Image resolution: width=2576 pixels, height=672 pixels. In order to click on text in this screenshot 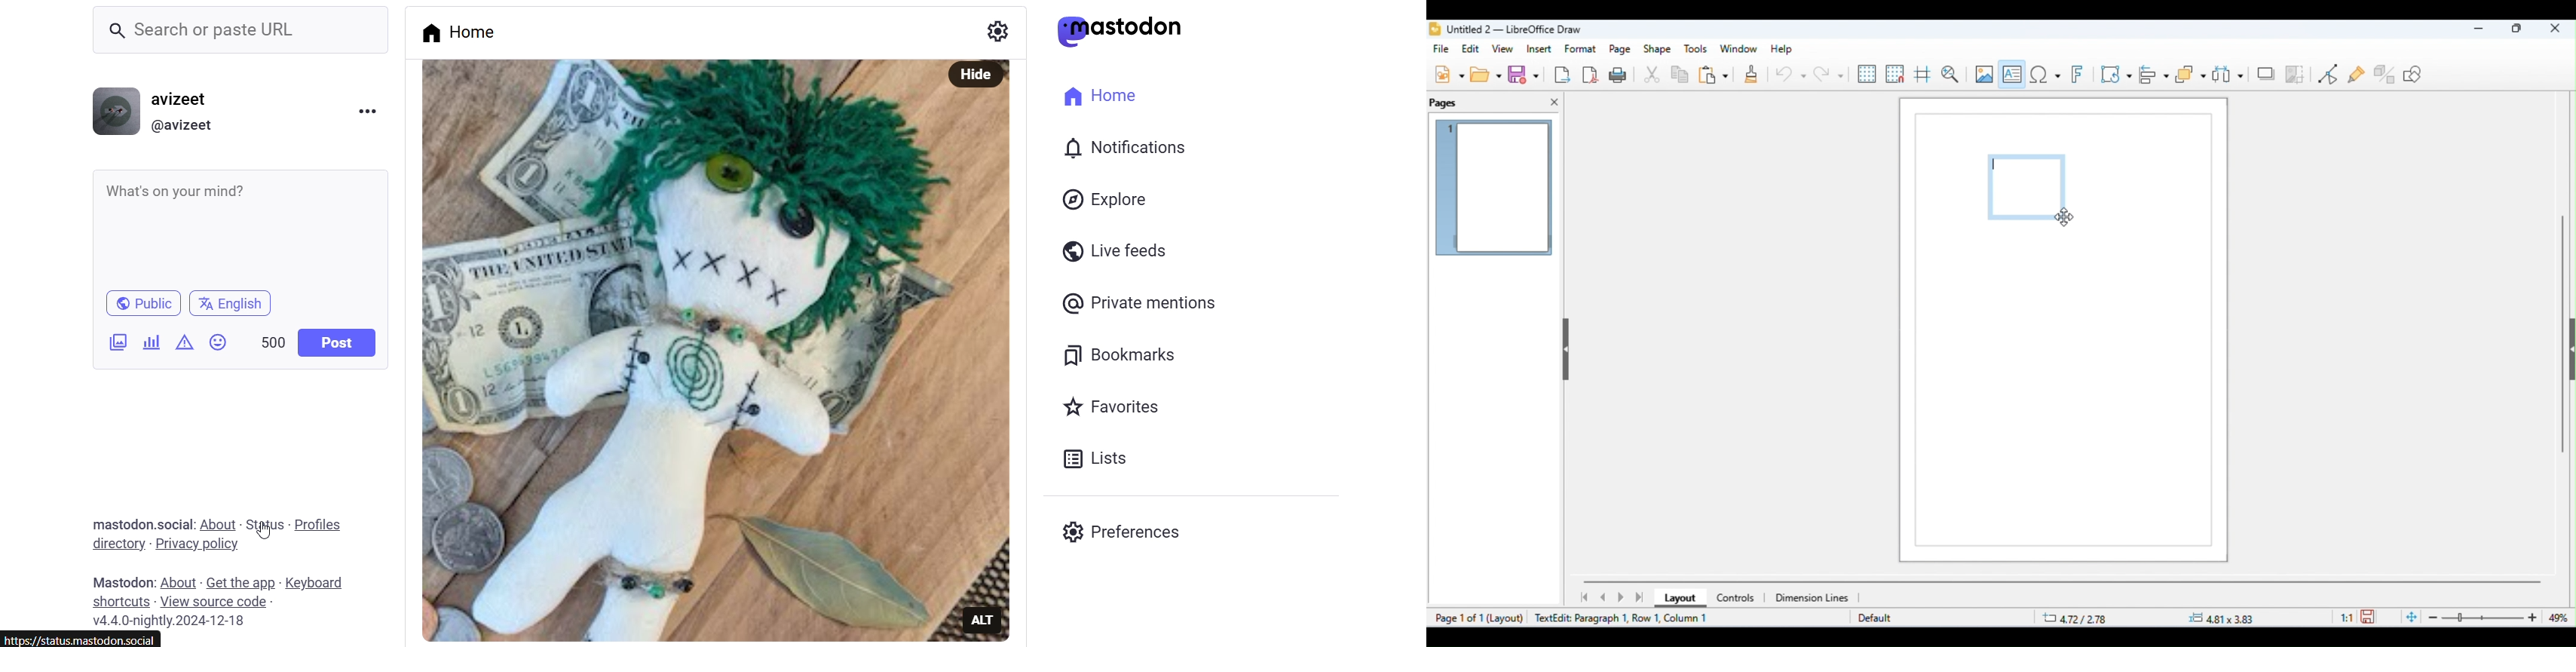, I will do `click(139, 519)`.